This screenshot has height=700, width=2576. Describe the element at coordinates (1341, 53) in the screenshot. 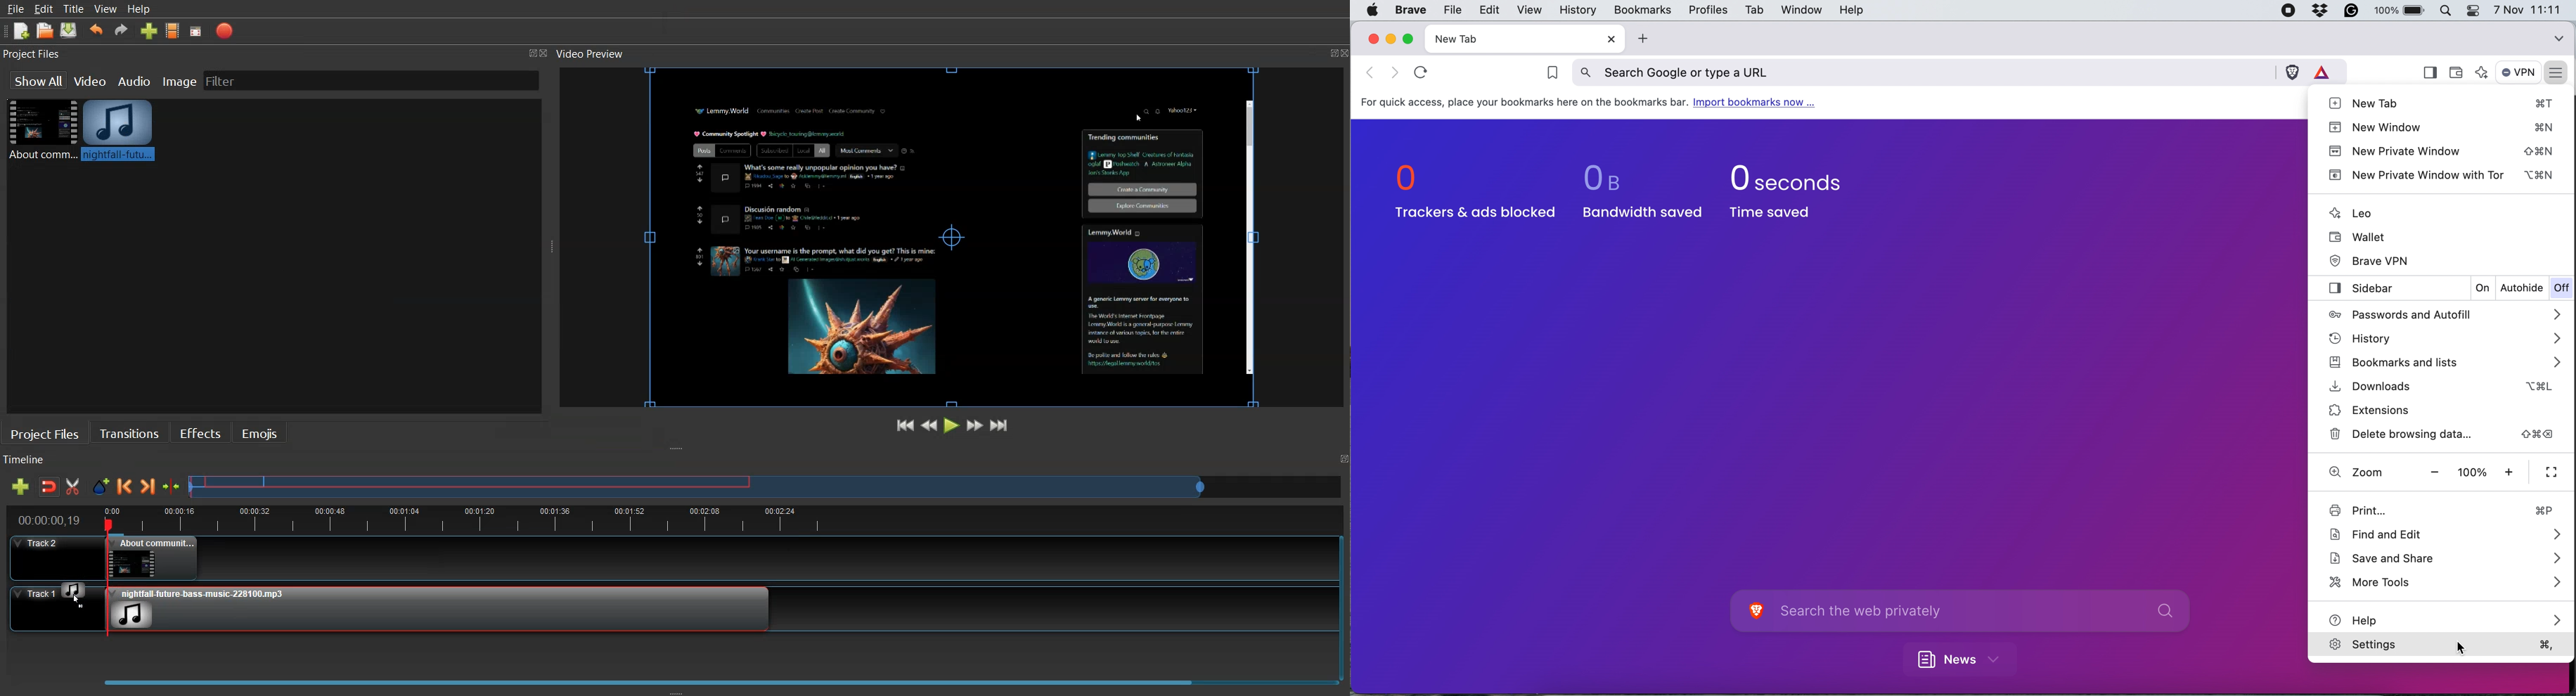

I see `Close` at that location.